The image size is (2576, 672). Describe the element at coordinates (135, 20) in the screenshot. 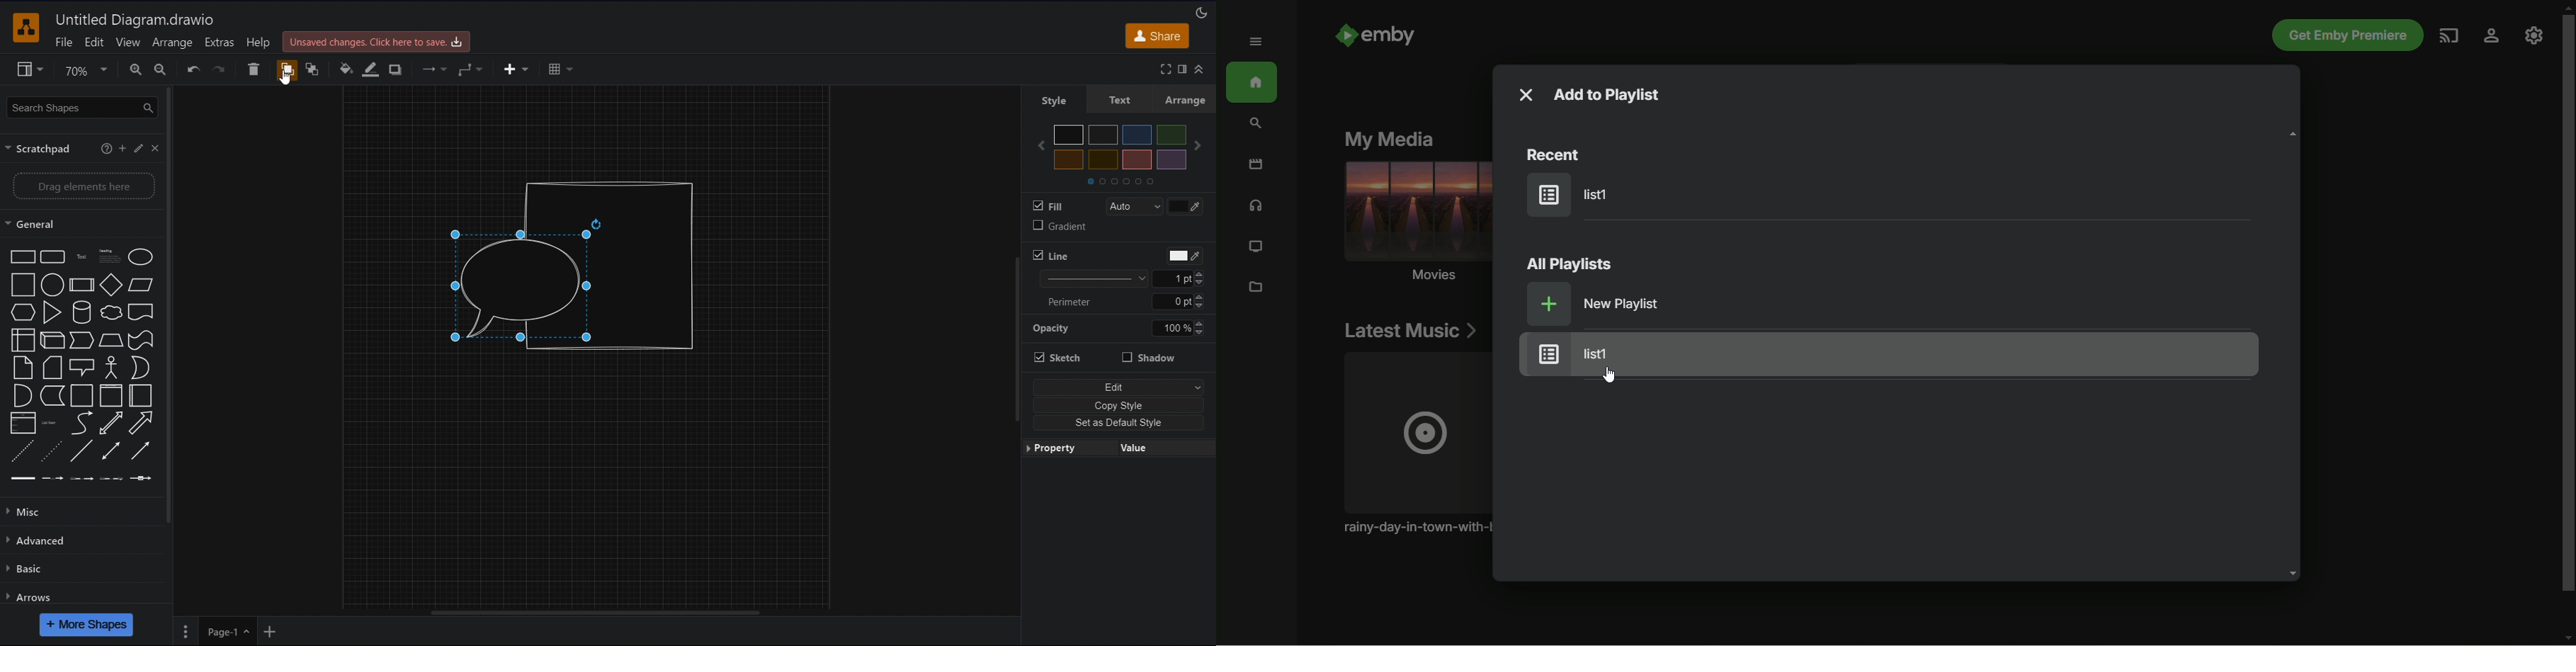

I see `Untitled Diagram.drawio` at that location.